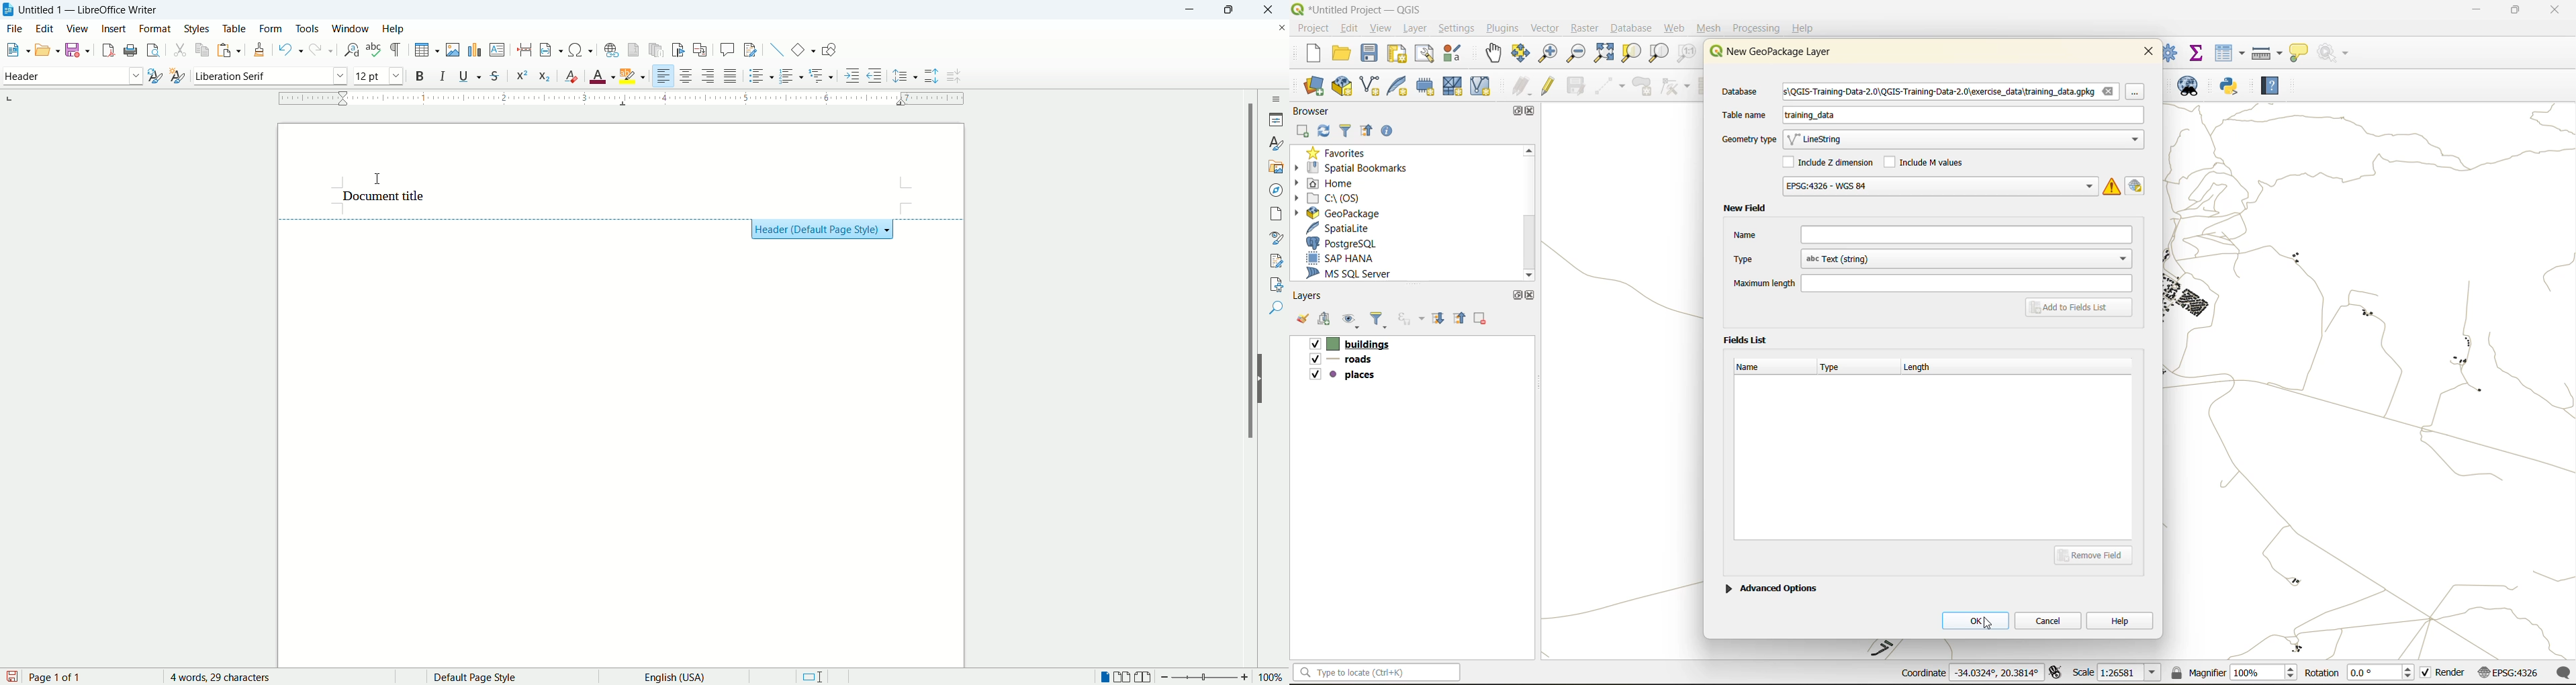  Describe the element at coordinates (1277, 214) in the screenshot. I see `pages` at that location.